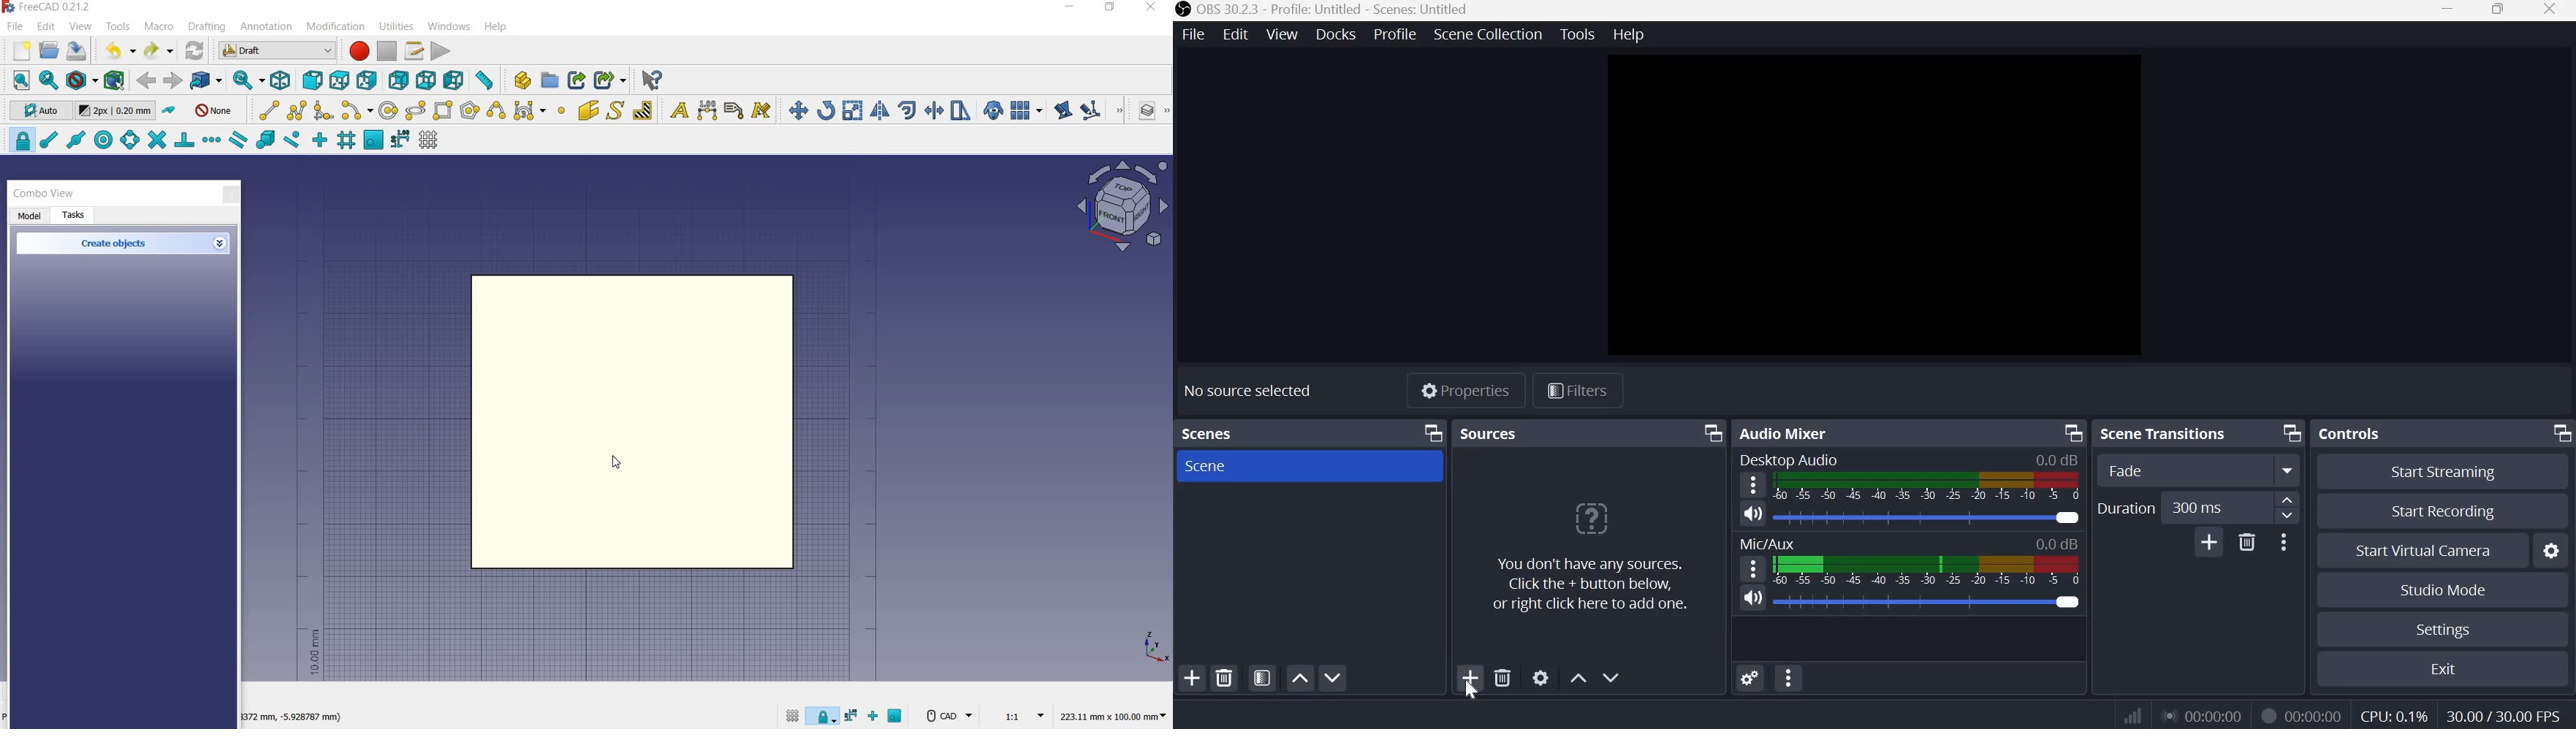  I want to click on create group, so click(550, 80).